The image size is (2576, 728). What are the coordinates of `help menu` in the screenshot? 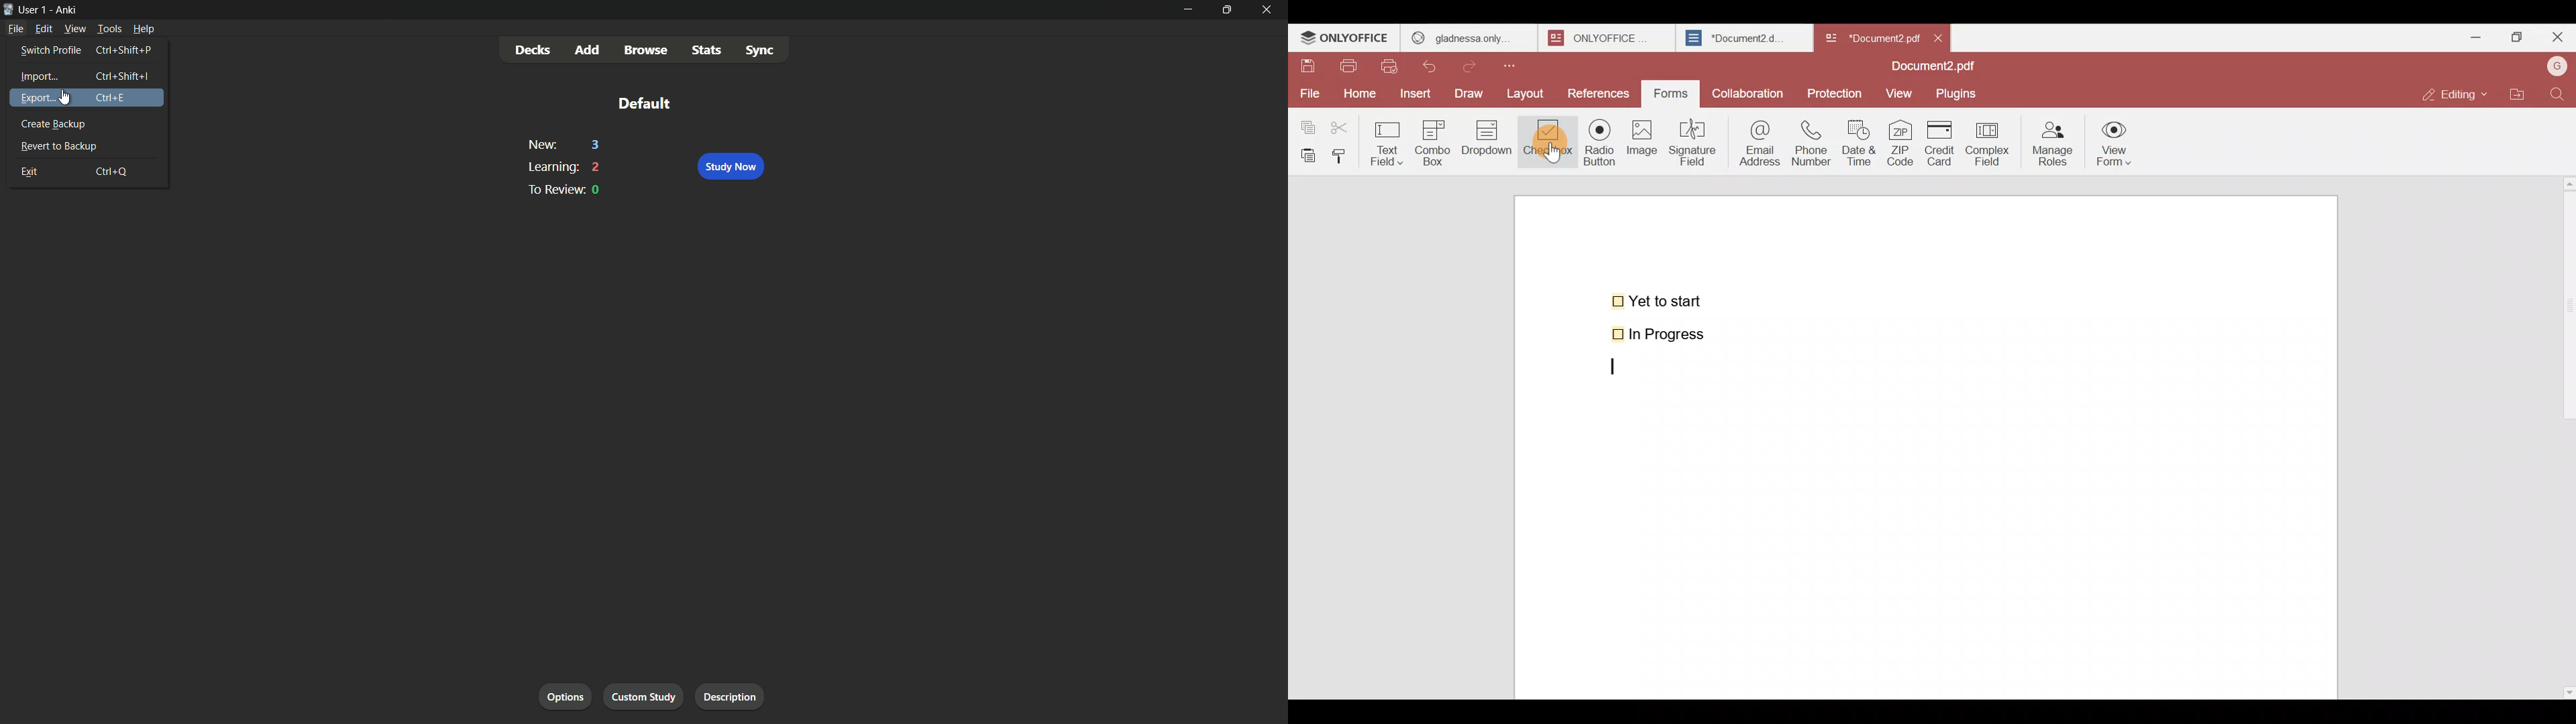 It's located at (144, 28).